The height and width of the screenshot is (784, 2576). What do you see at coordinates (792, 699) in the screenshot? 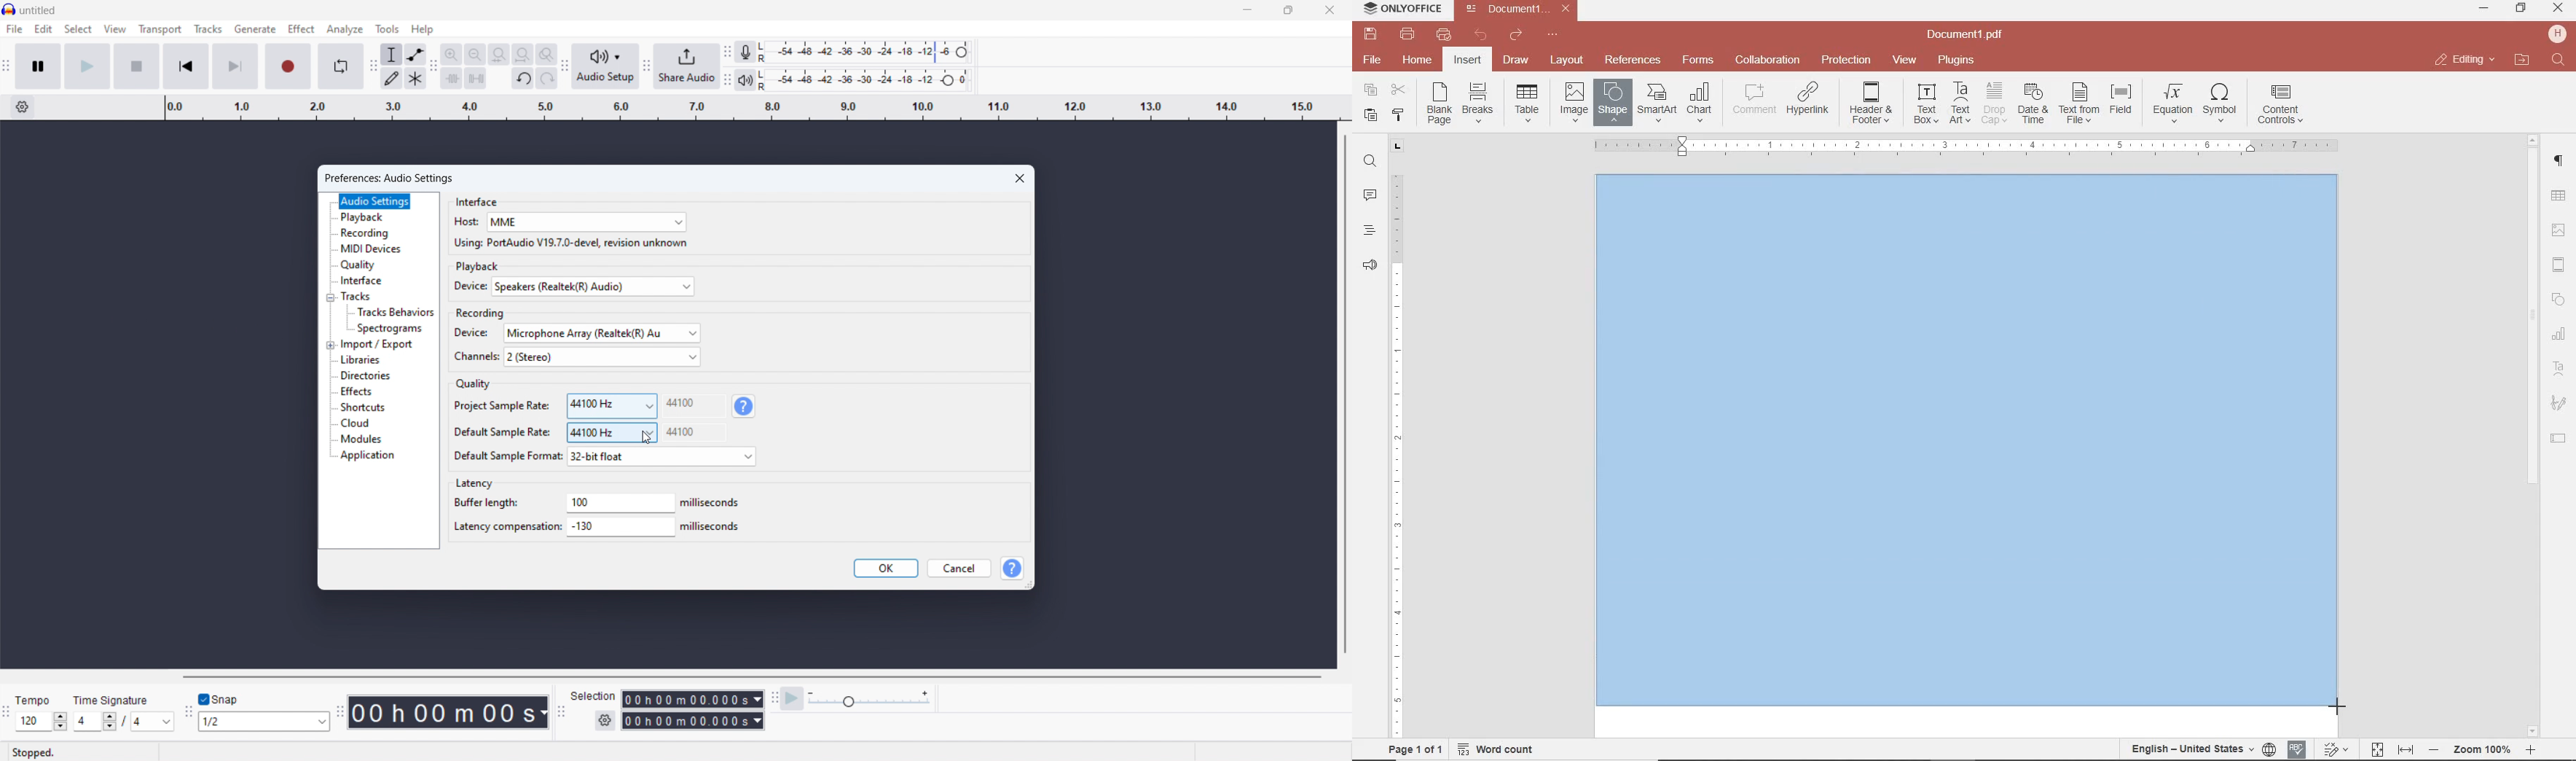
I see `play at speed` at bounding box center [792, 699].